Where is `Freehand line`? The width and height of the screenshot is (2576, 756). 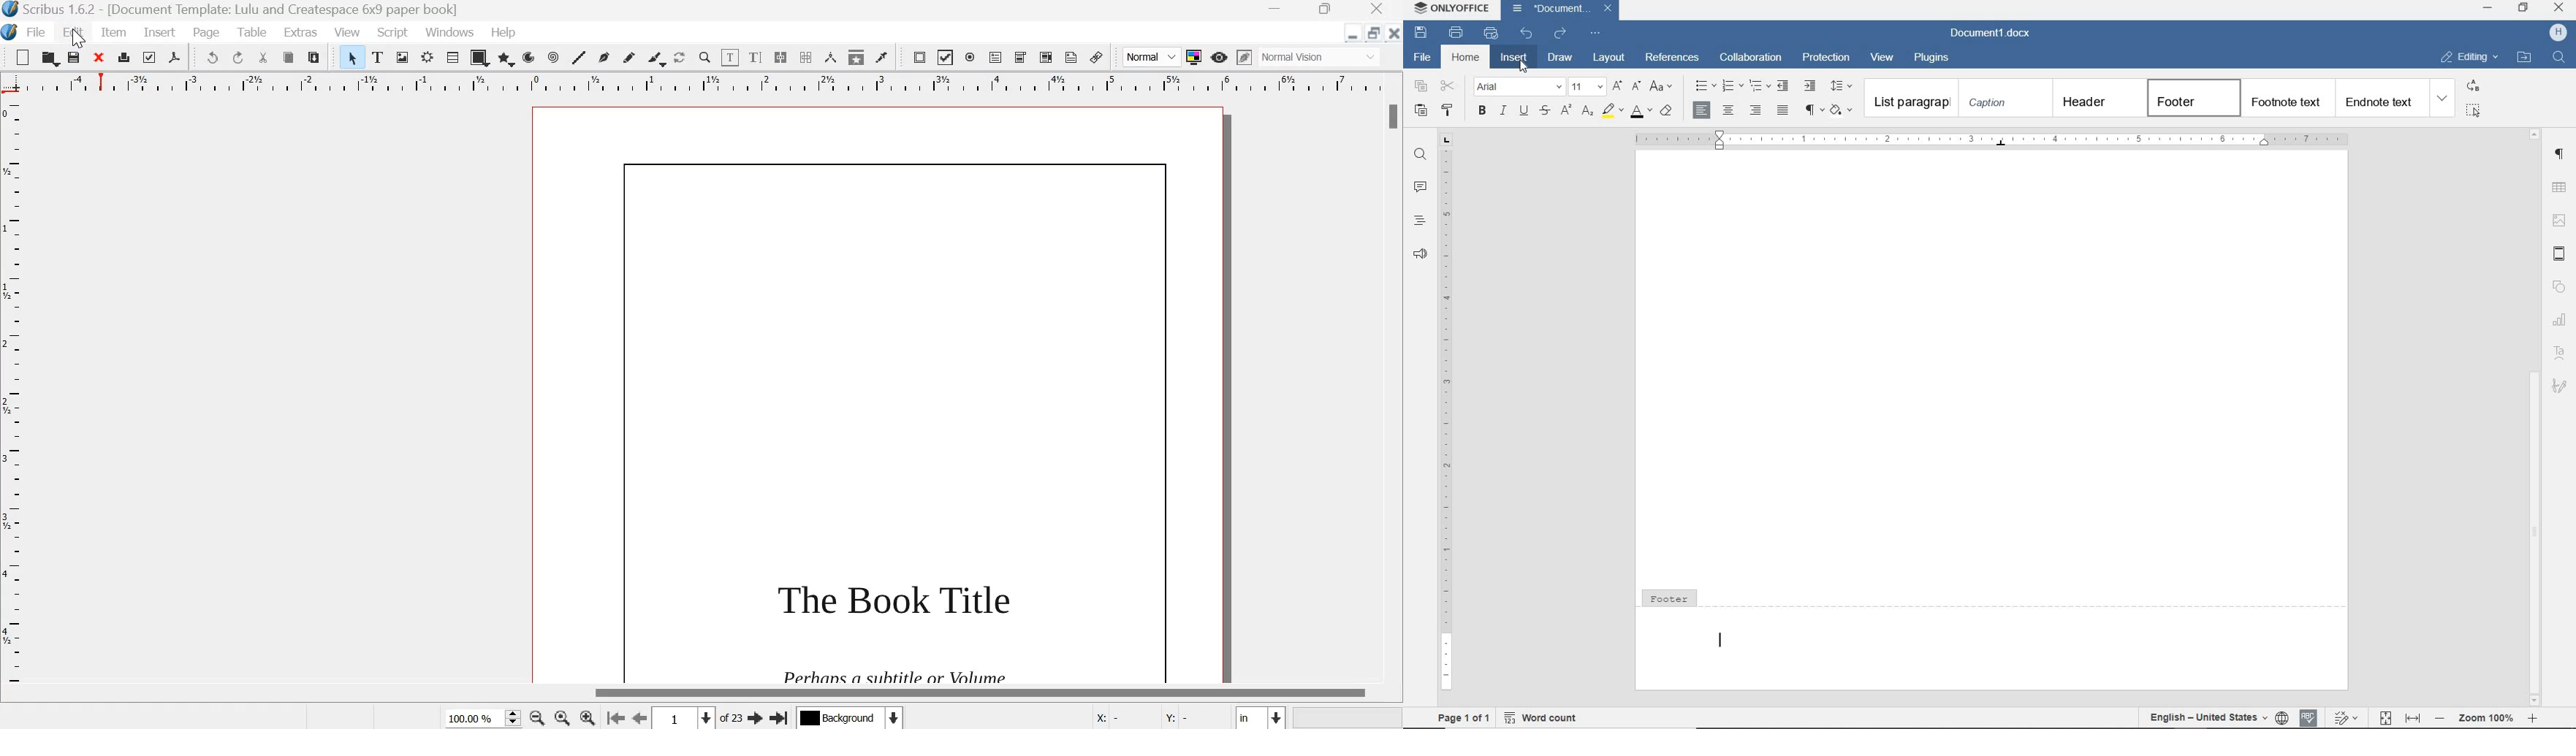 Freehand line is located at coordinates (630, 58).